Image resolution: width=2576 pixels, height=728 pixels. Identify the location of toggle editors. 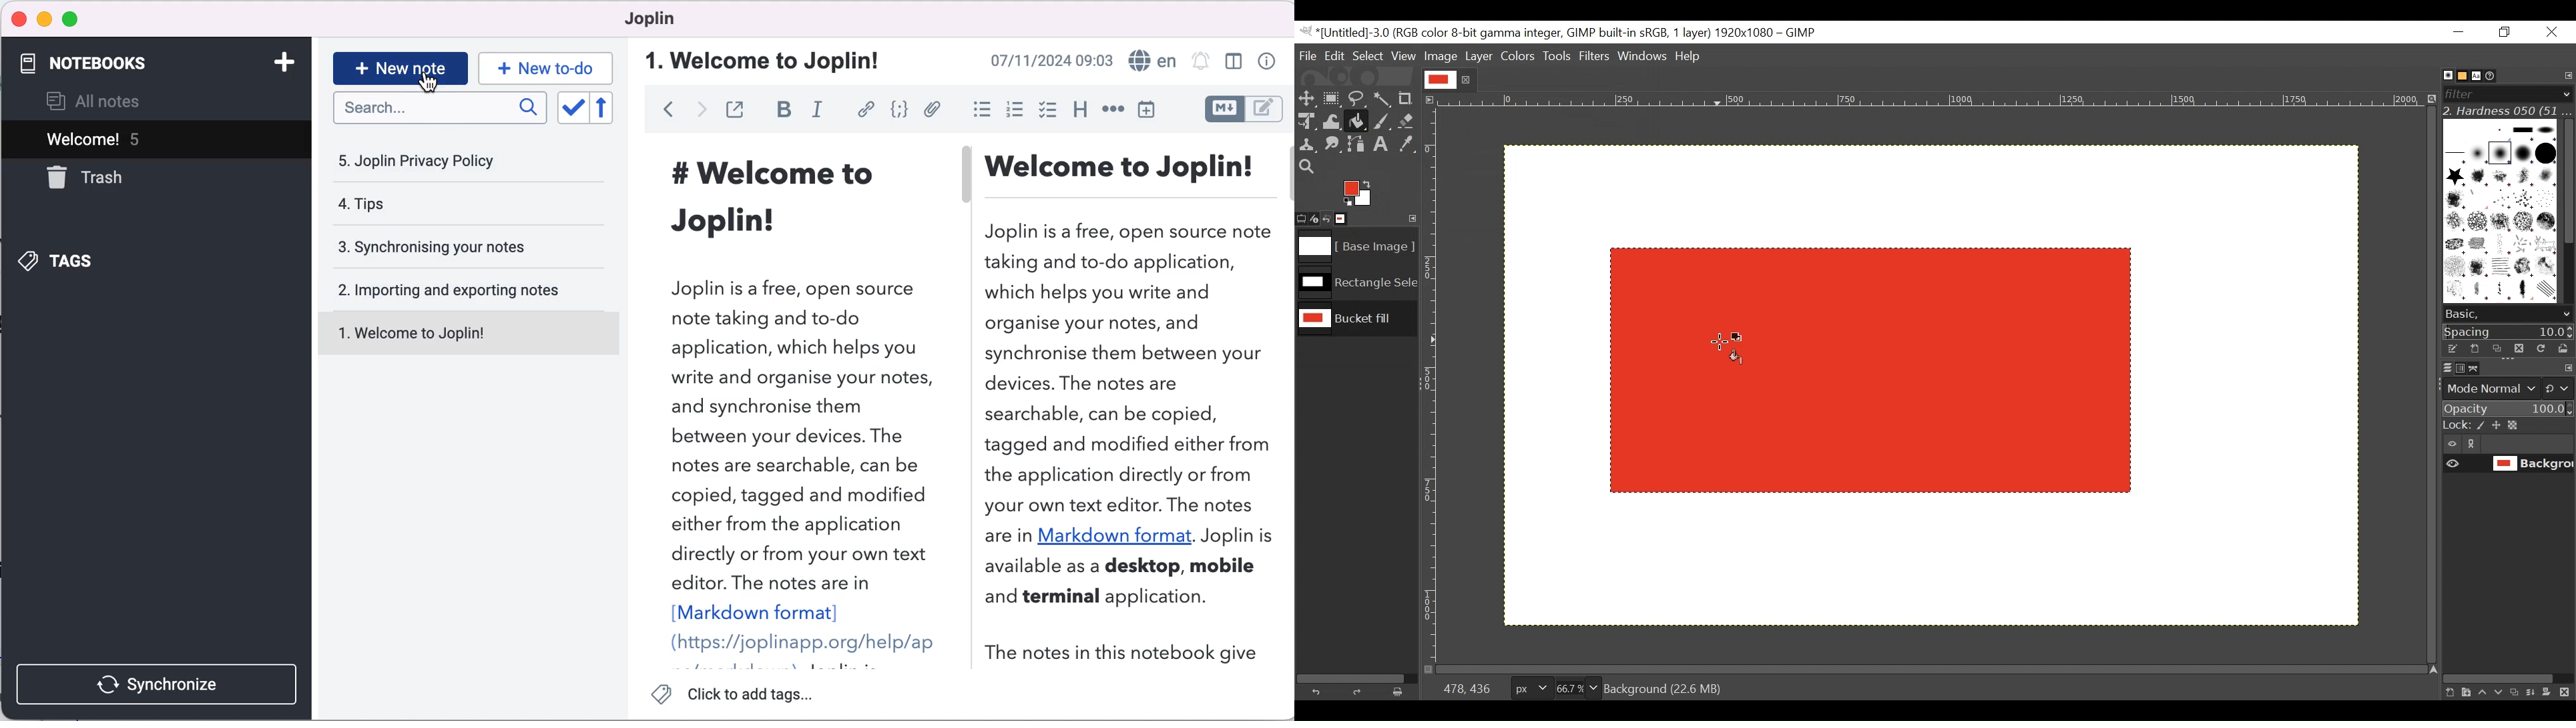
(1243, 111).